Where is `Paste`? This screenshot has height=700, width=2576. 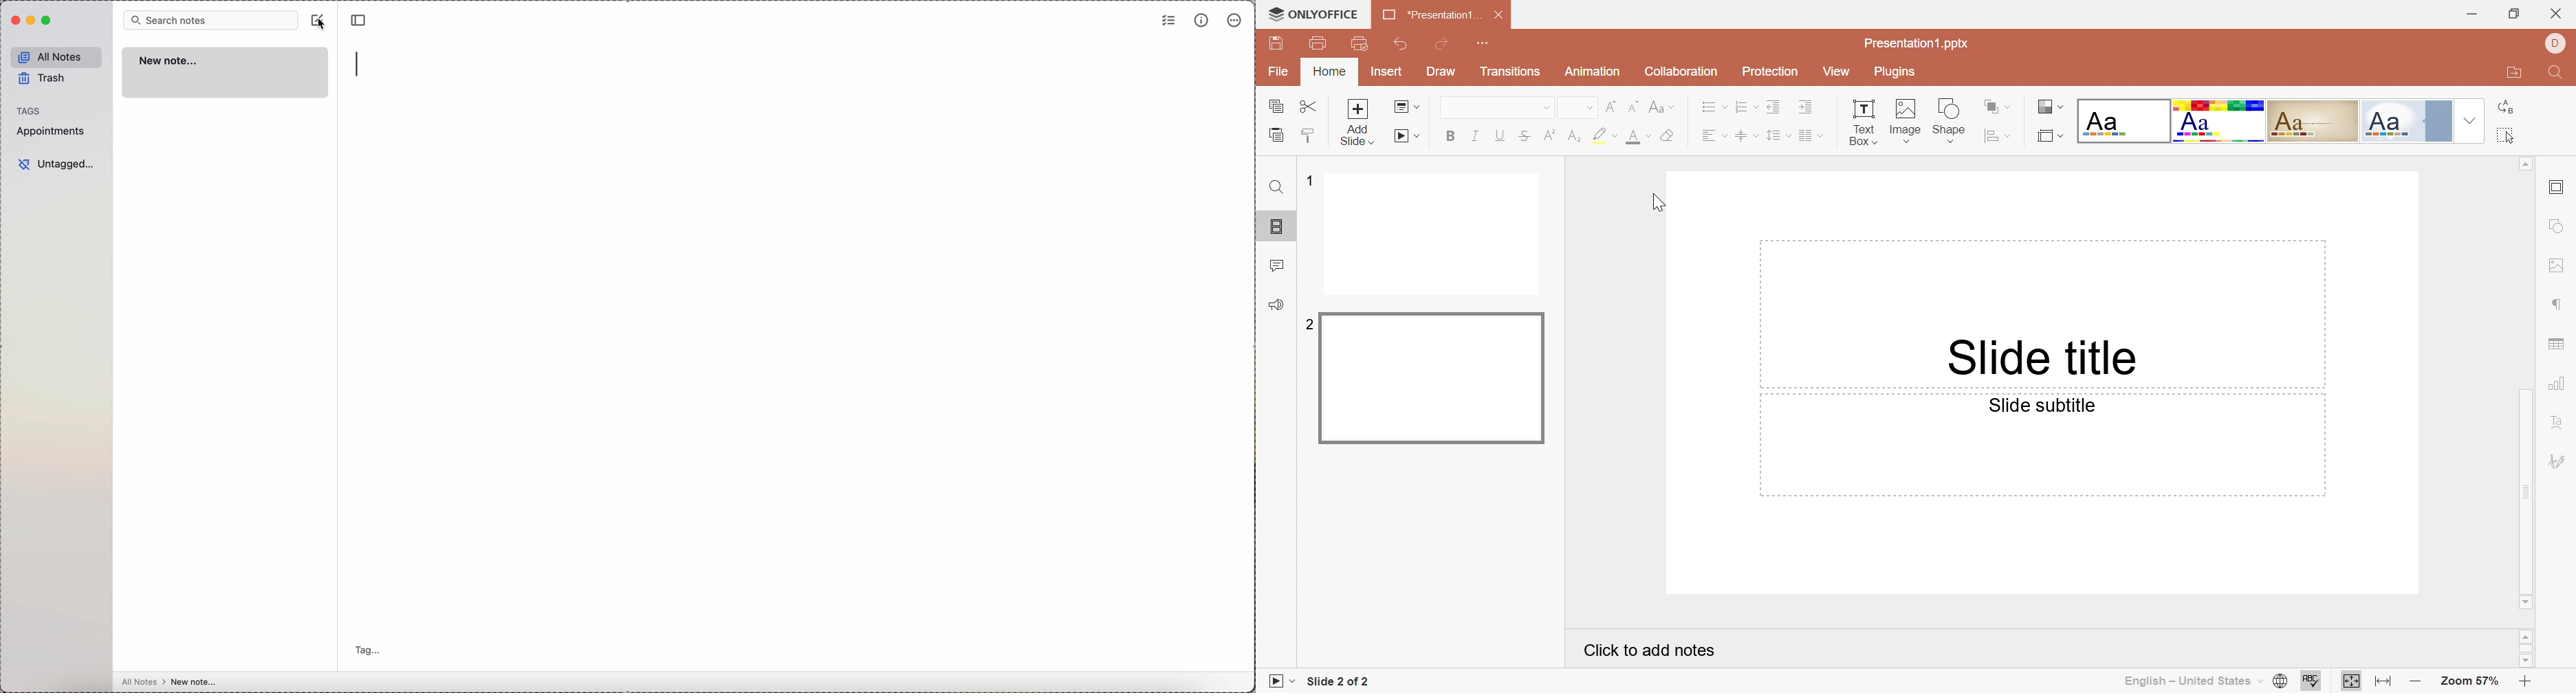 Paste is located at coordinates (1274, 135).